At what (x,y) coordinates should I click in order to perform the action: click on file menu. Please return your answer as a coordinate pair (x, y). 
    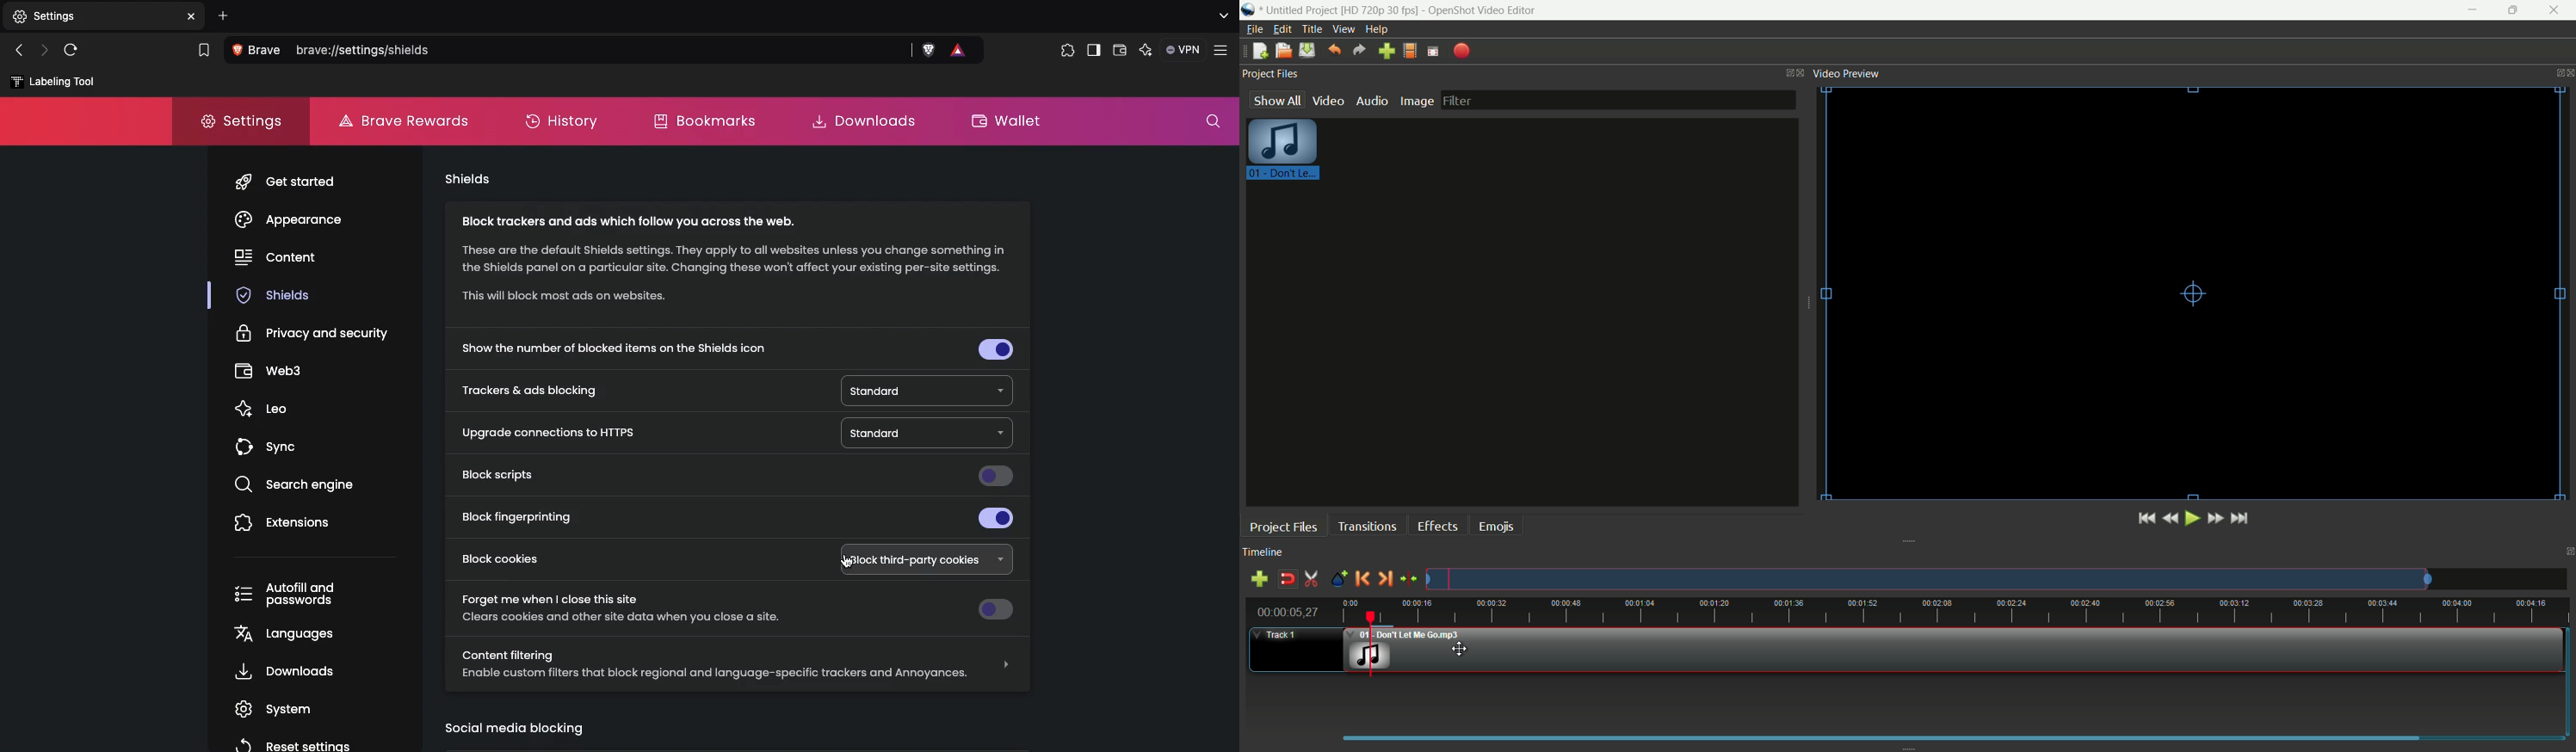
    Looking at the image, I should click on (1253, 30).